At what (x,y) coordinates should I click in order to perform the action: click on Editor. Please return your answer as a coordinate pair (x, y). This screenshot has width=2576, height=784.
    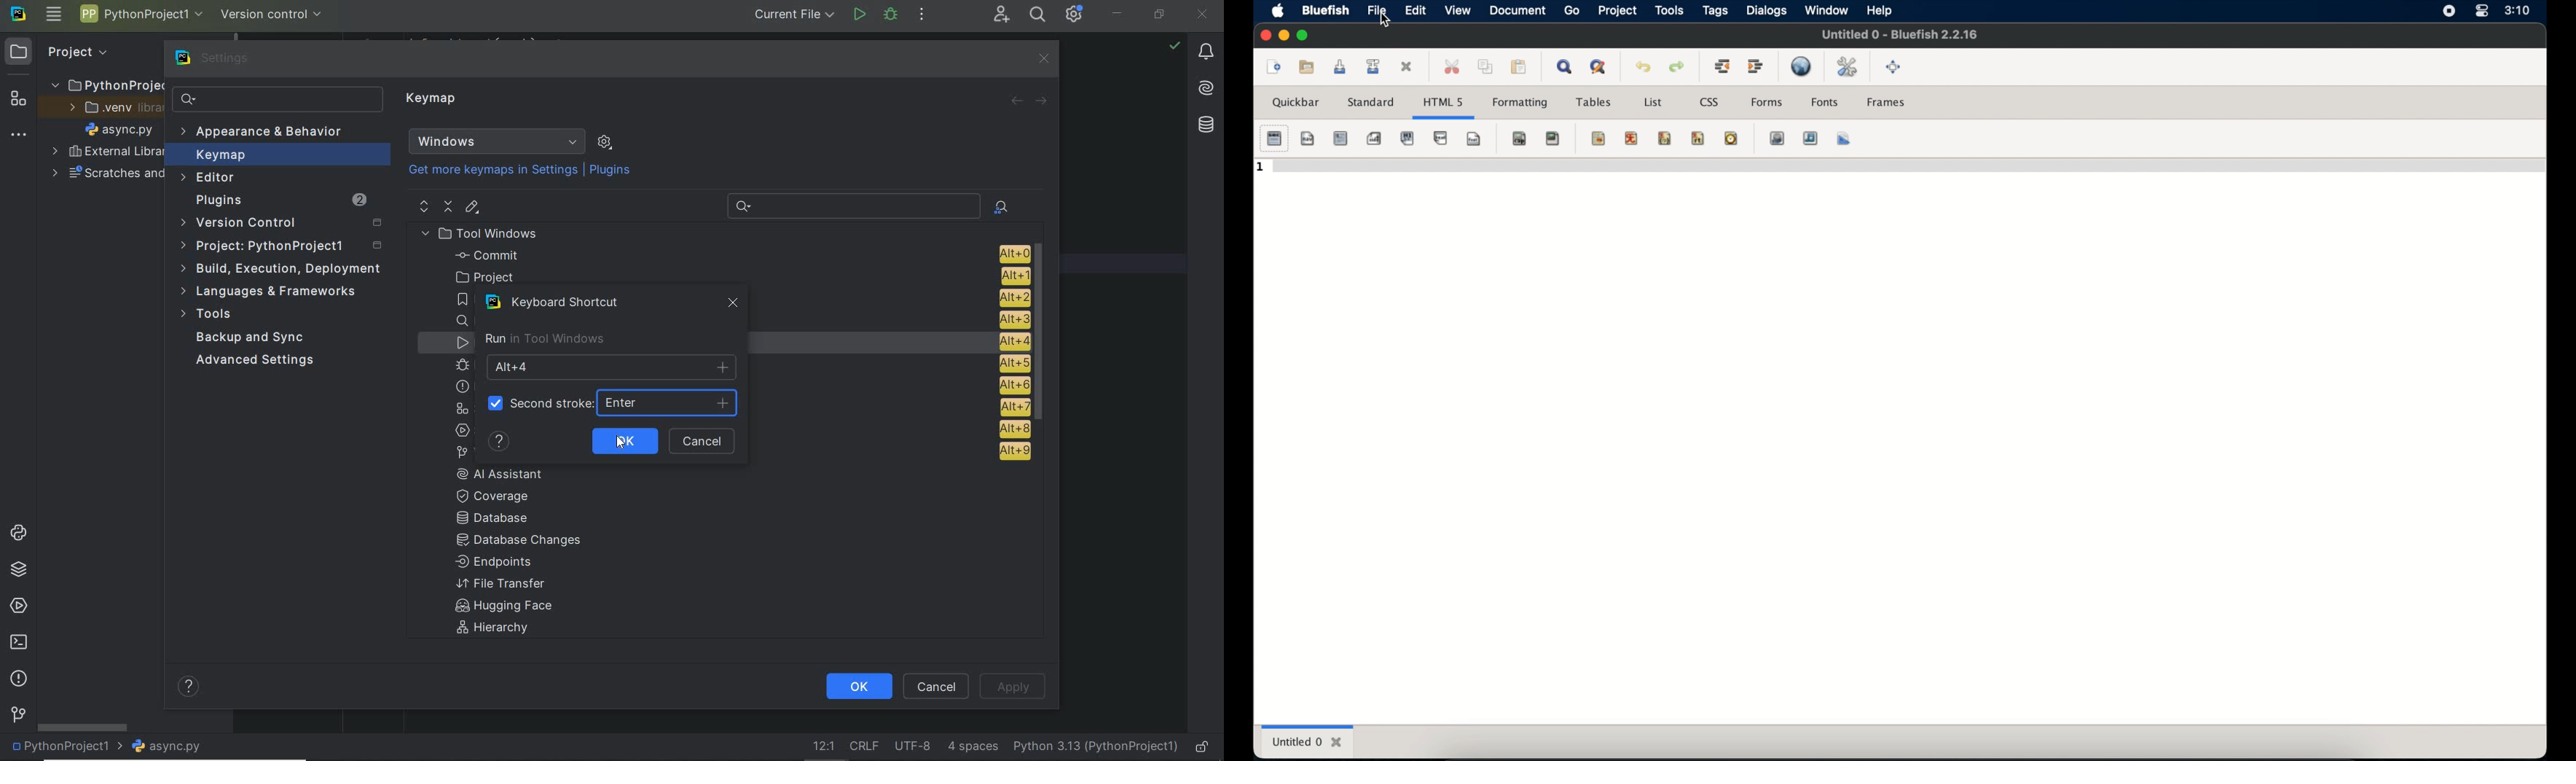
    Looking at the image, I should click on (210, 178).